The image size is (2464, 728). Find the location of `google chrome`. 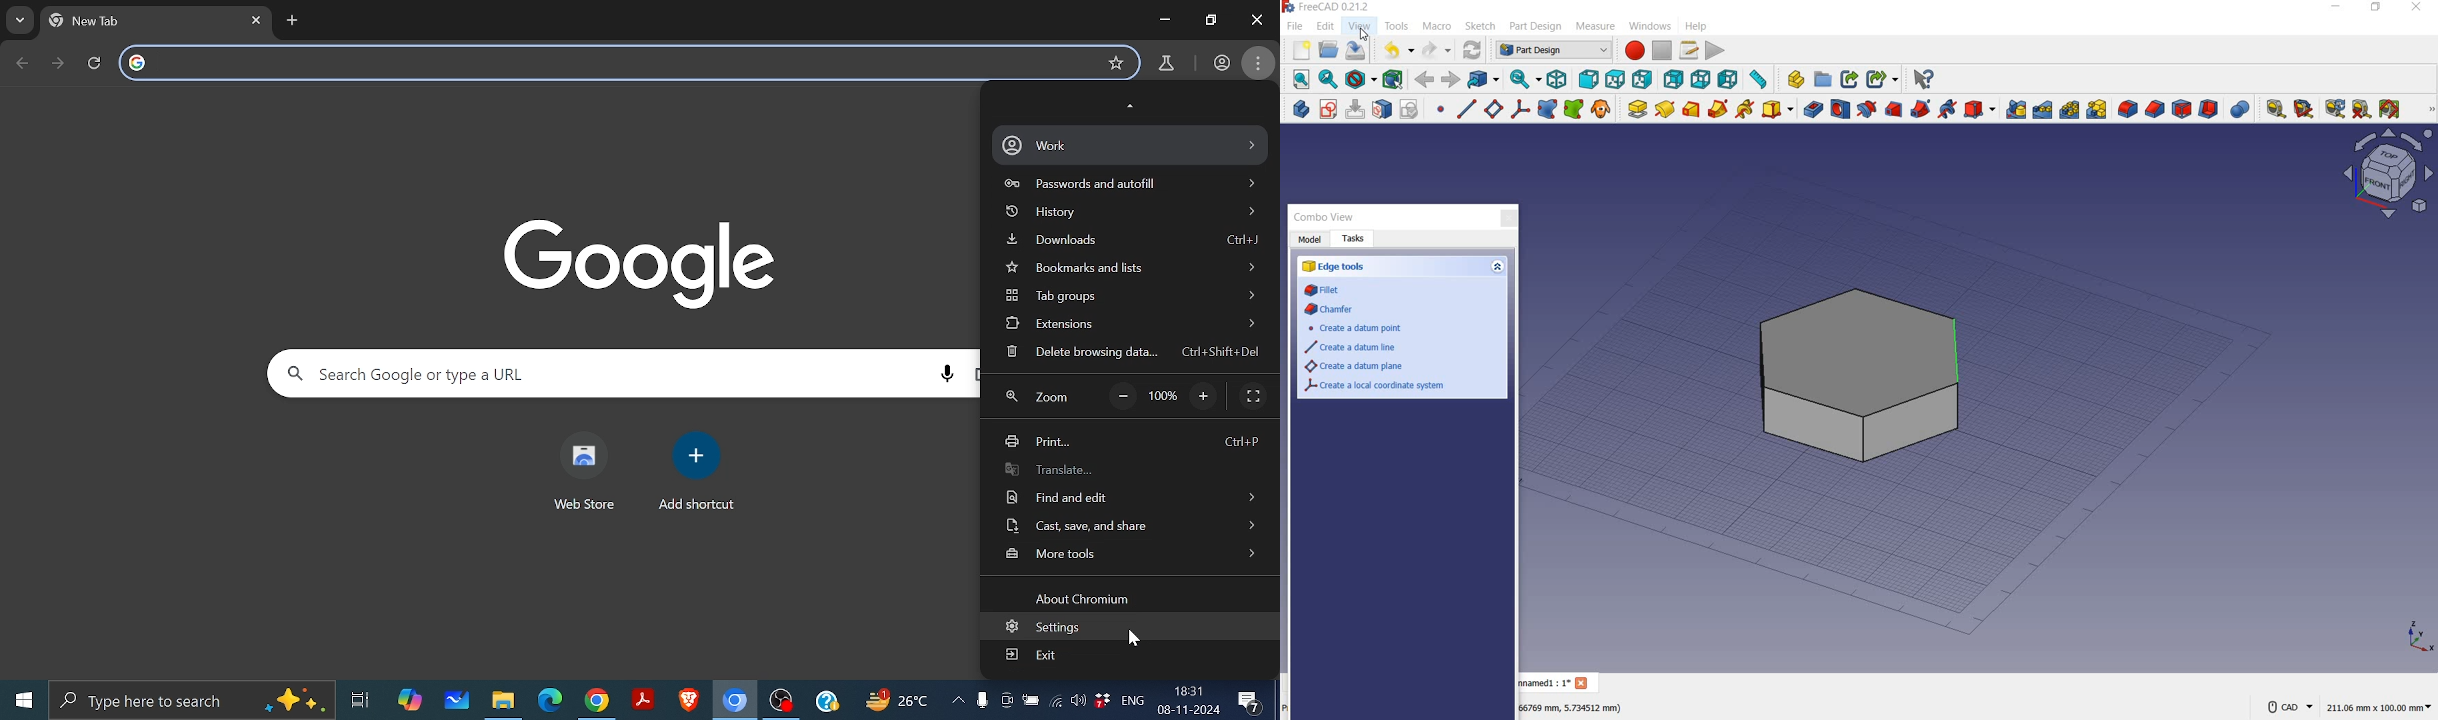

google chrome is located at coordinates (596, 701).